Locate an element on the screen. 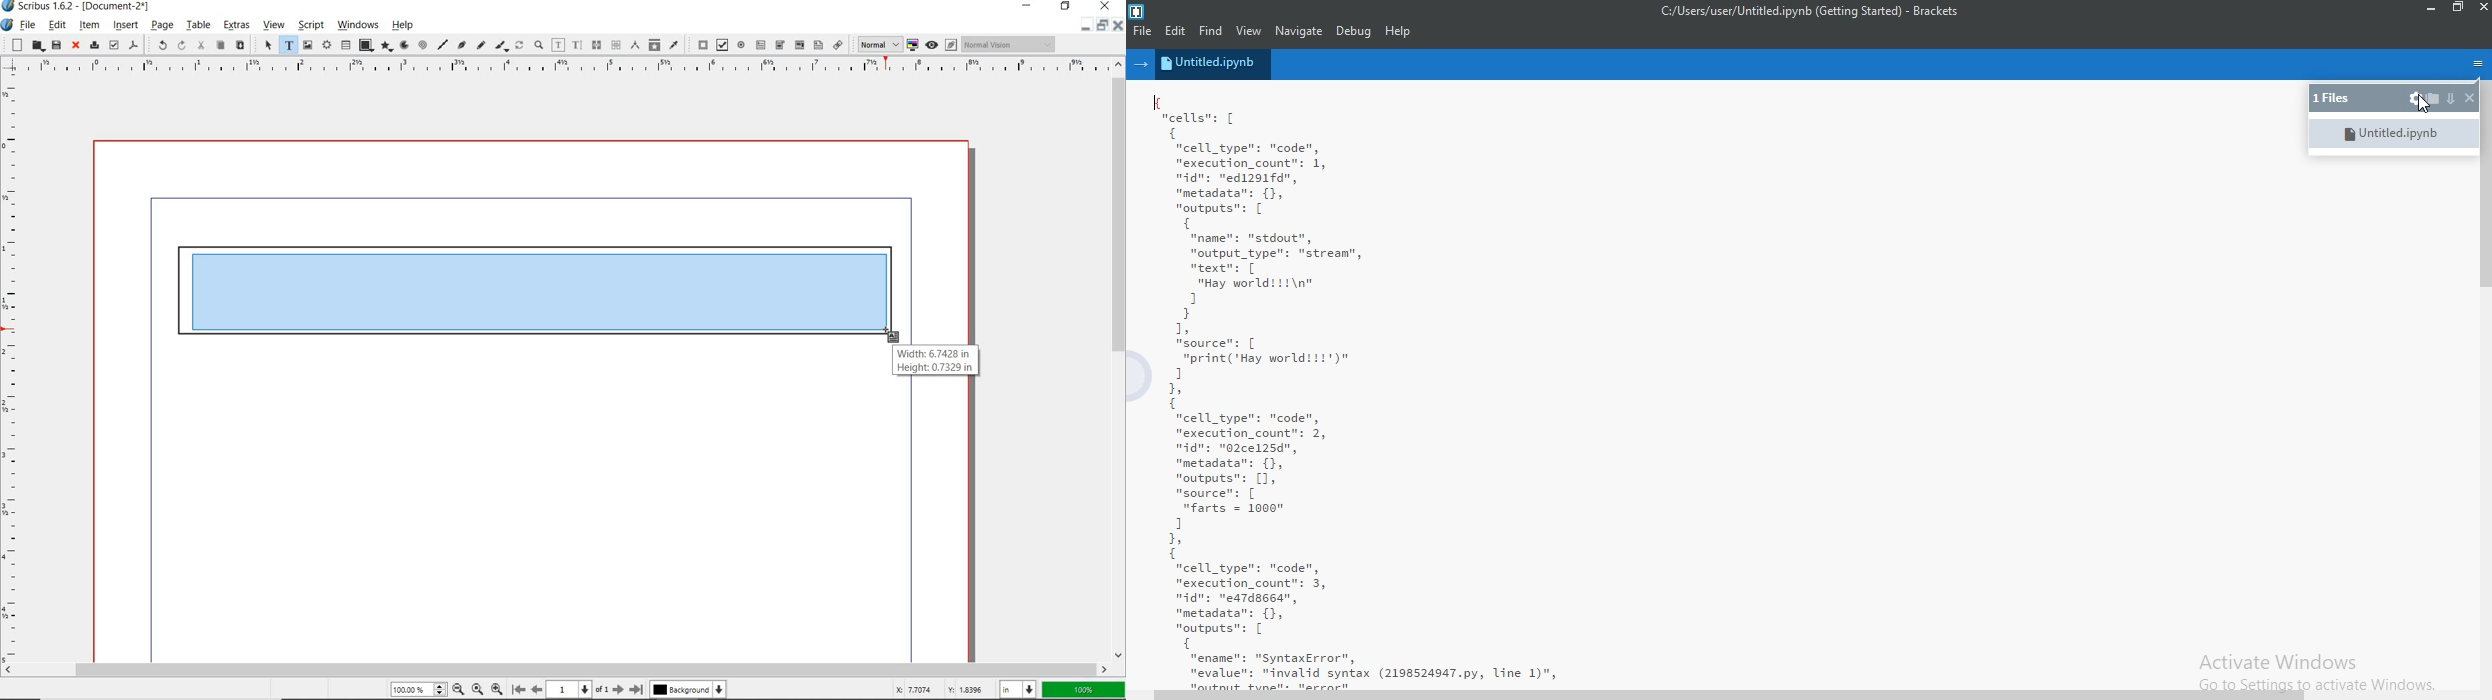 This screenshot has height=700, width=2492. scroll bar is located at coordinates (2483, 199).